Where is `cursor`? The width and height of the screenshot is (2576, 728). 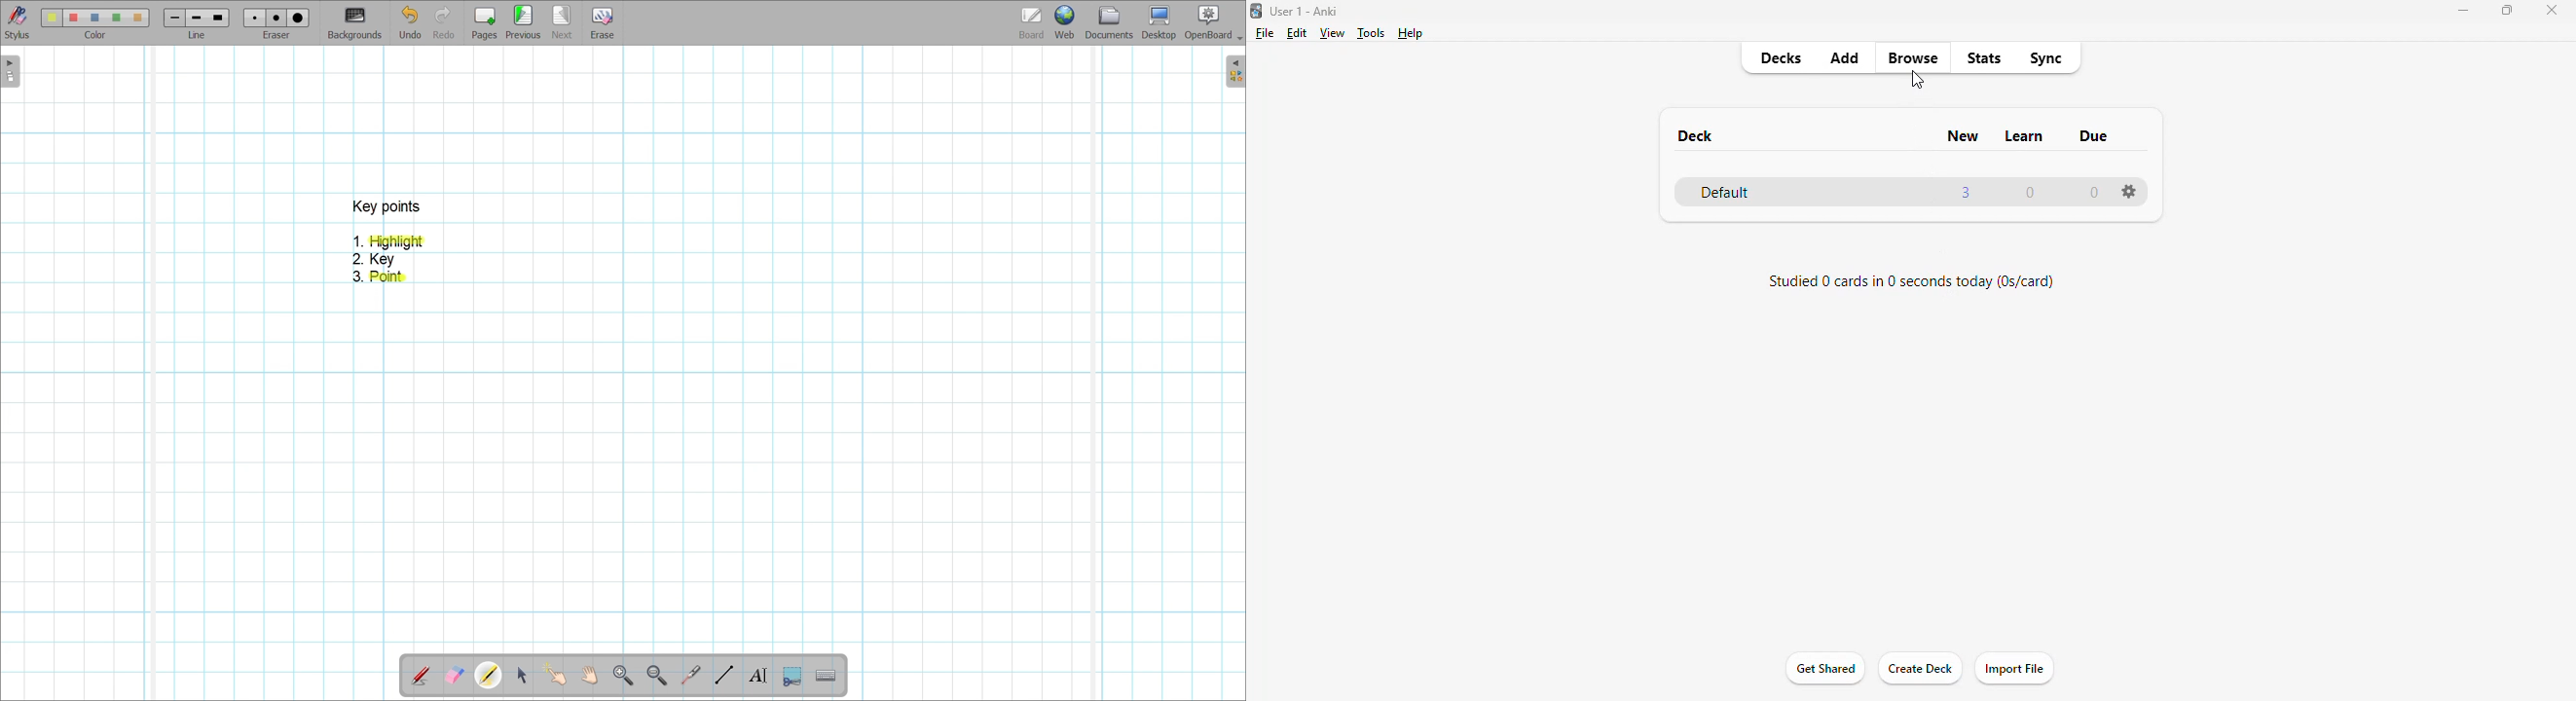 cursor is located at coordinates (1916, 80).